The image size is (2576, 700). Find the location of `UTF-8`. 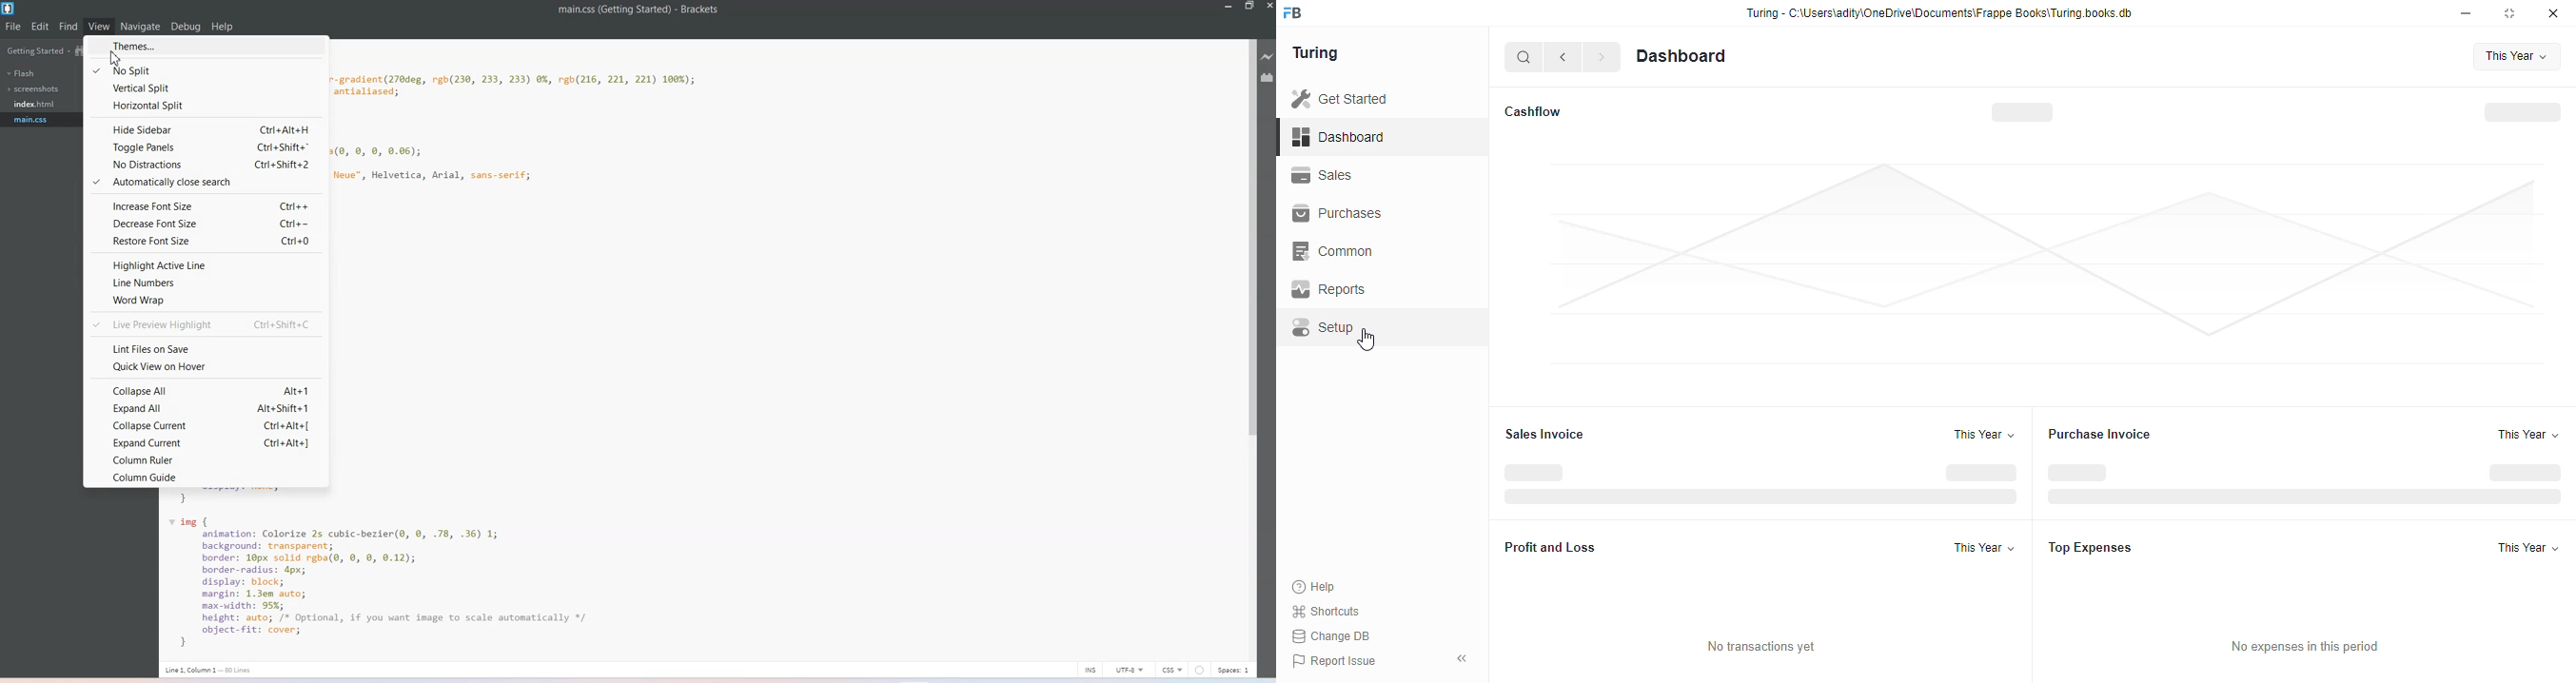

UTF-8 is located at coordinates (1131, 670).